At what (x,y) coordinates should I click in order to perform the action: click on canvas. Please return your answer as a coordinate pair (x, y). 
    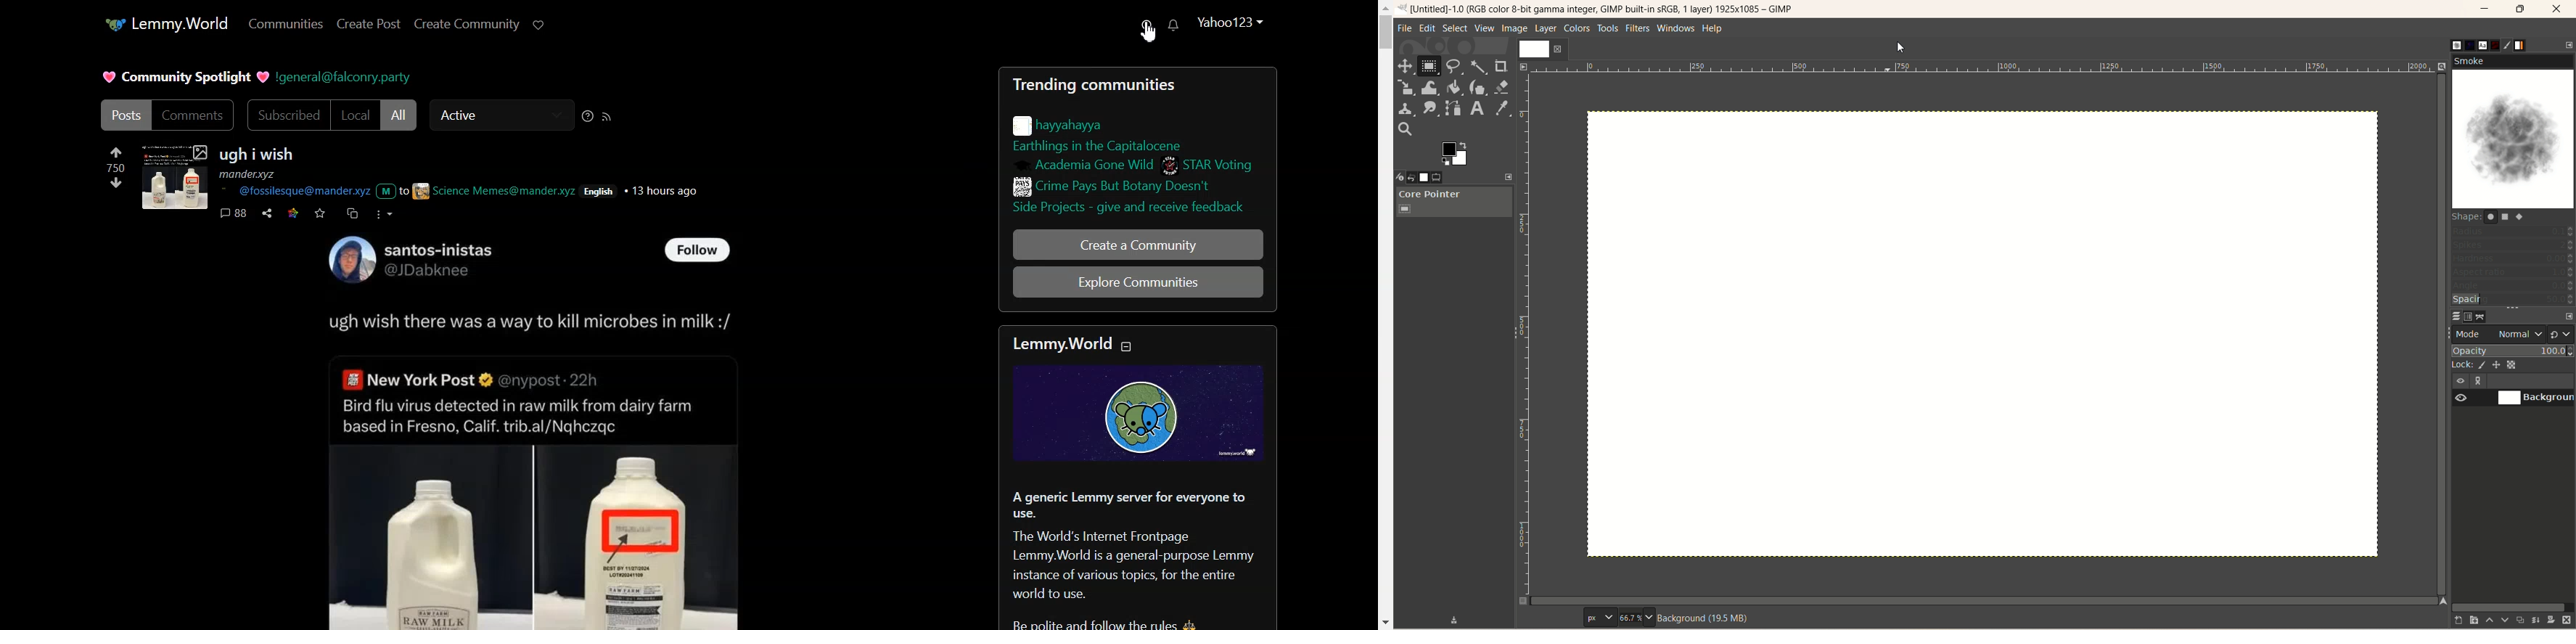
    Looking at the image, I should click on (1982, 333).